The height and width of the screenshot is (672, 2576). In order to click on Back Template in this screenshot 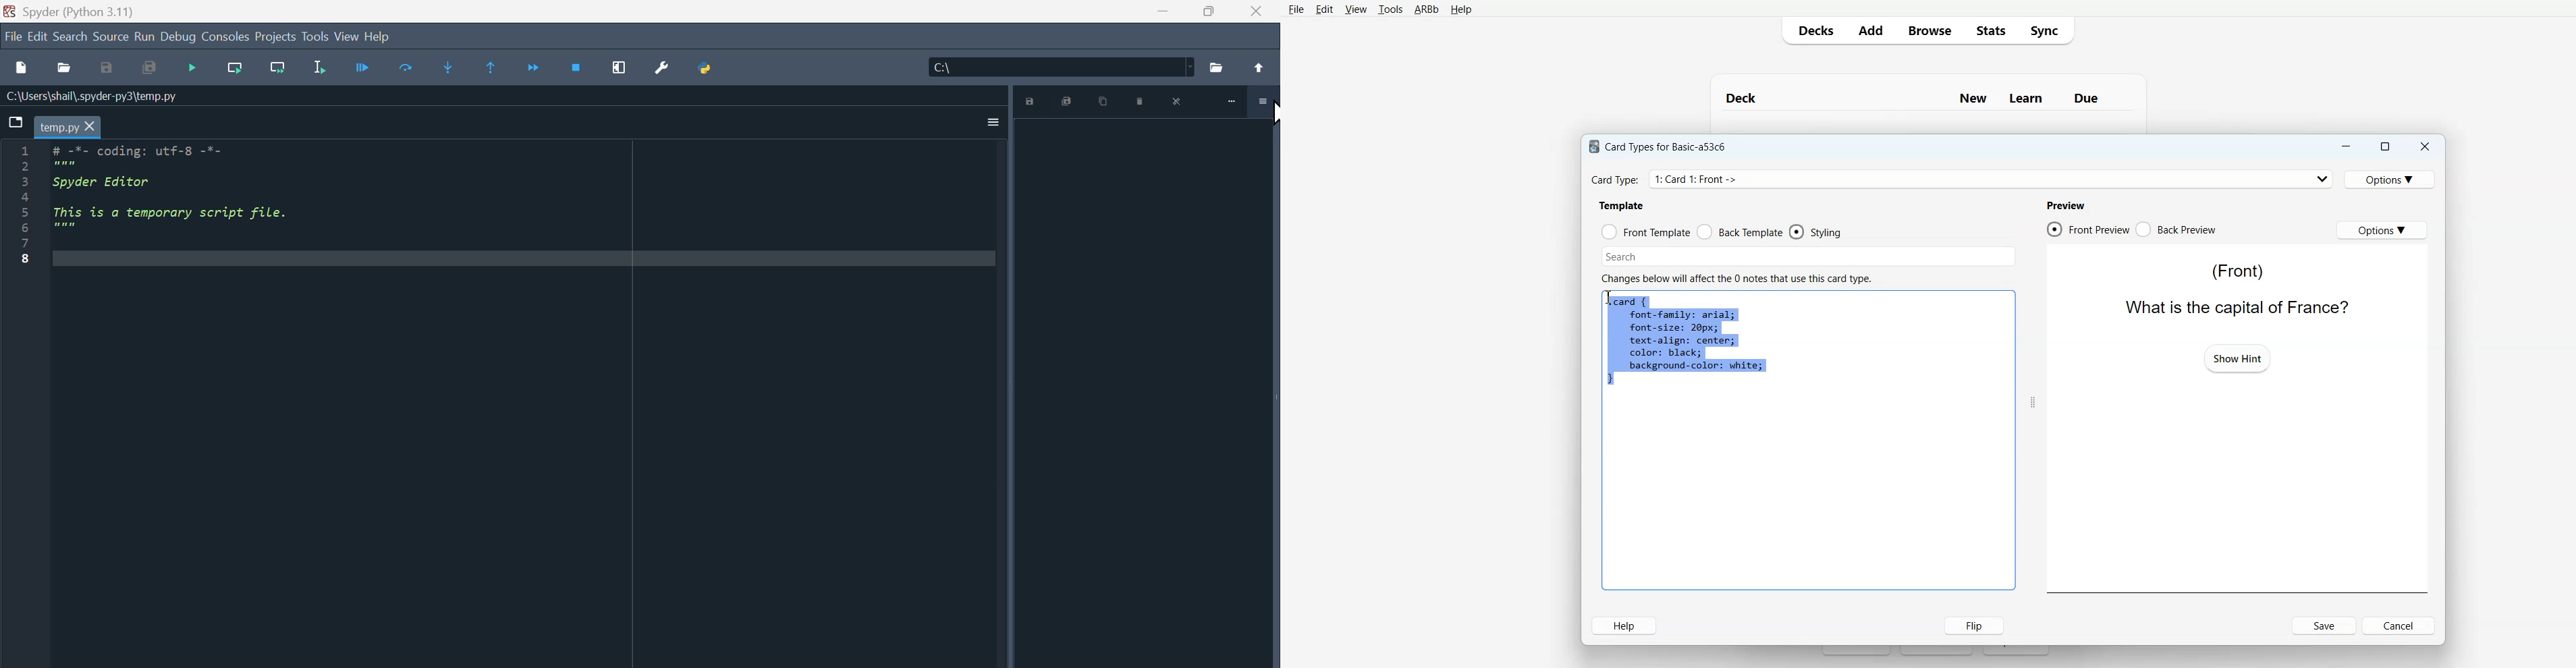, I will do `click(1740, 232)`.